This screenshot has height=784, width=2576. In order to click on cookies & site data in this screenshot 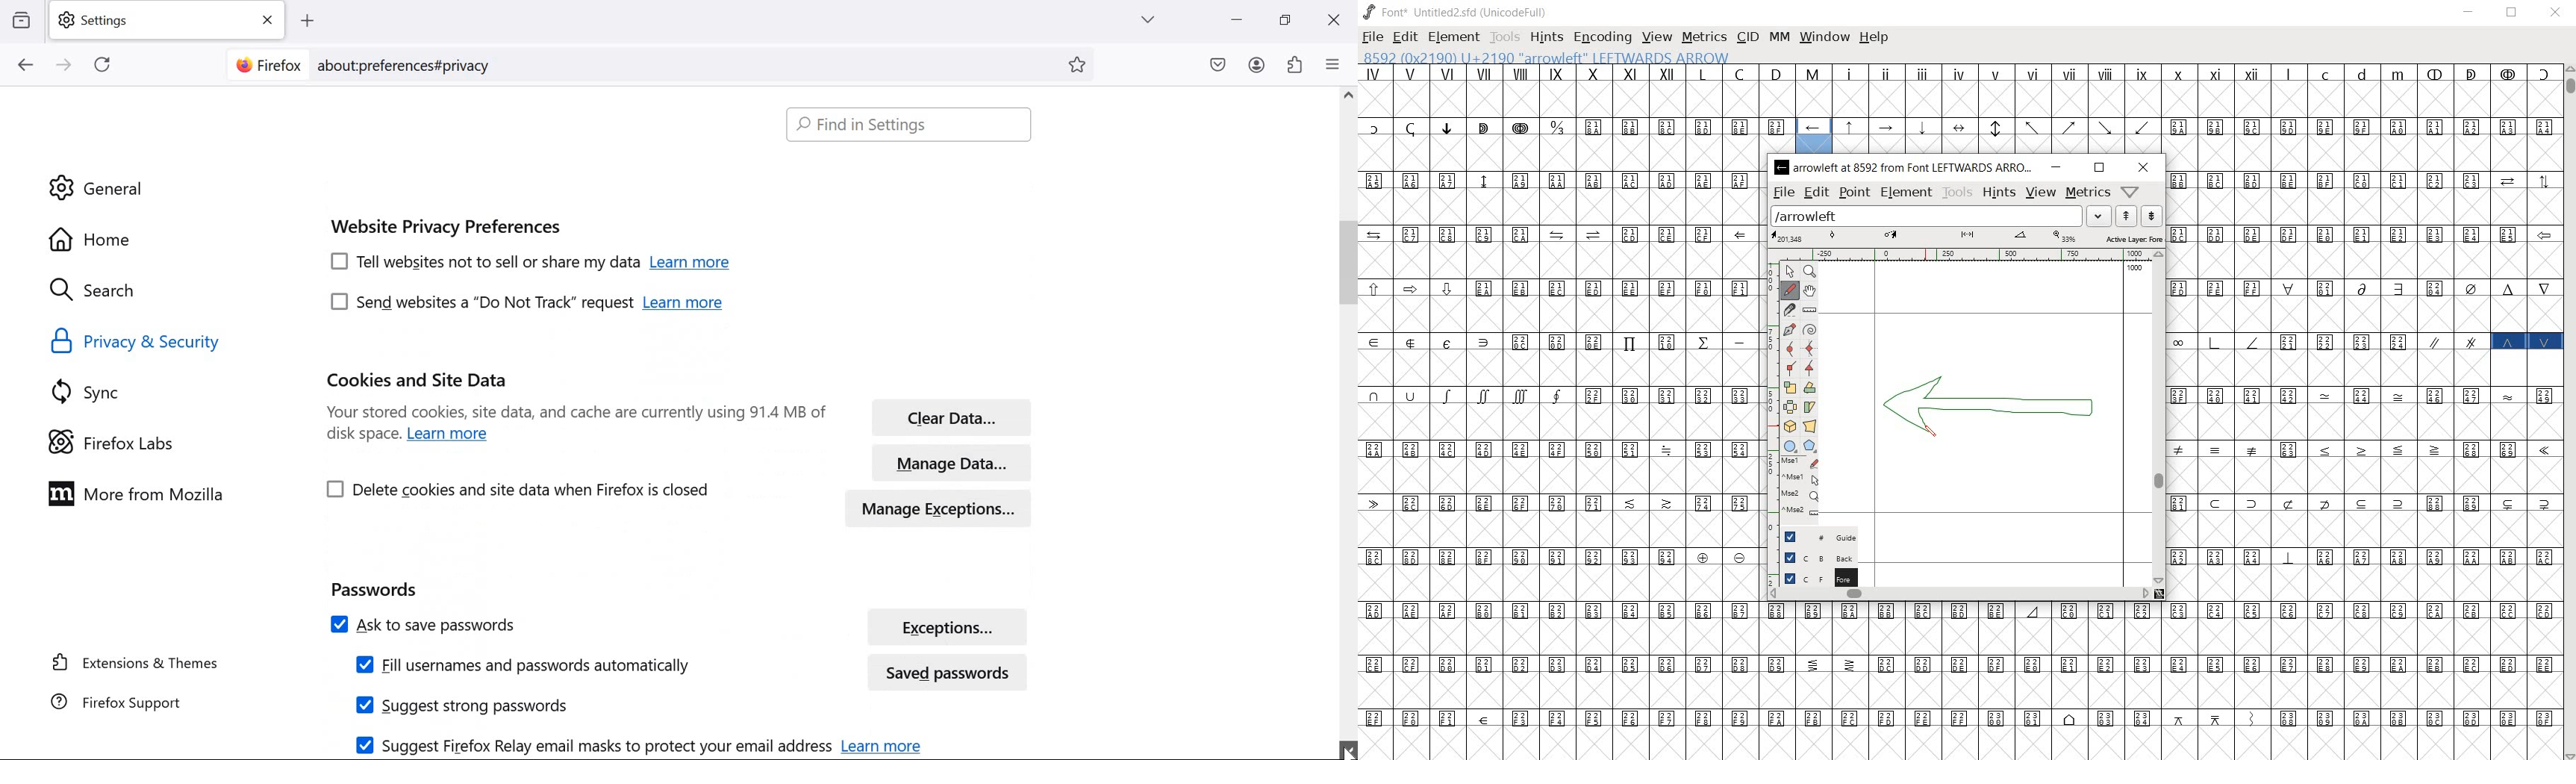, I will do `click(567, 381)`.